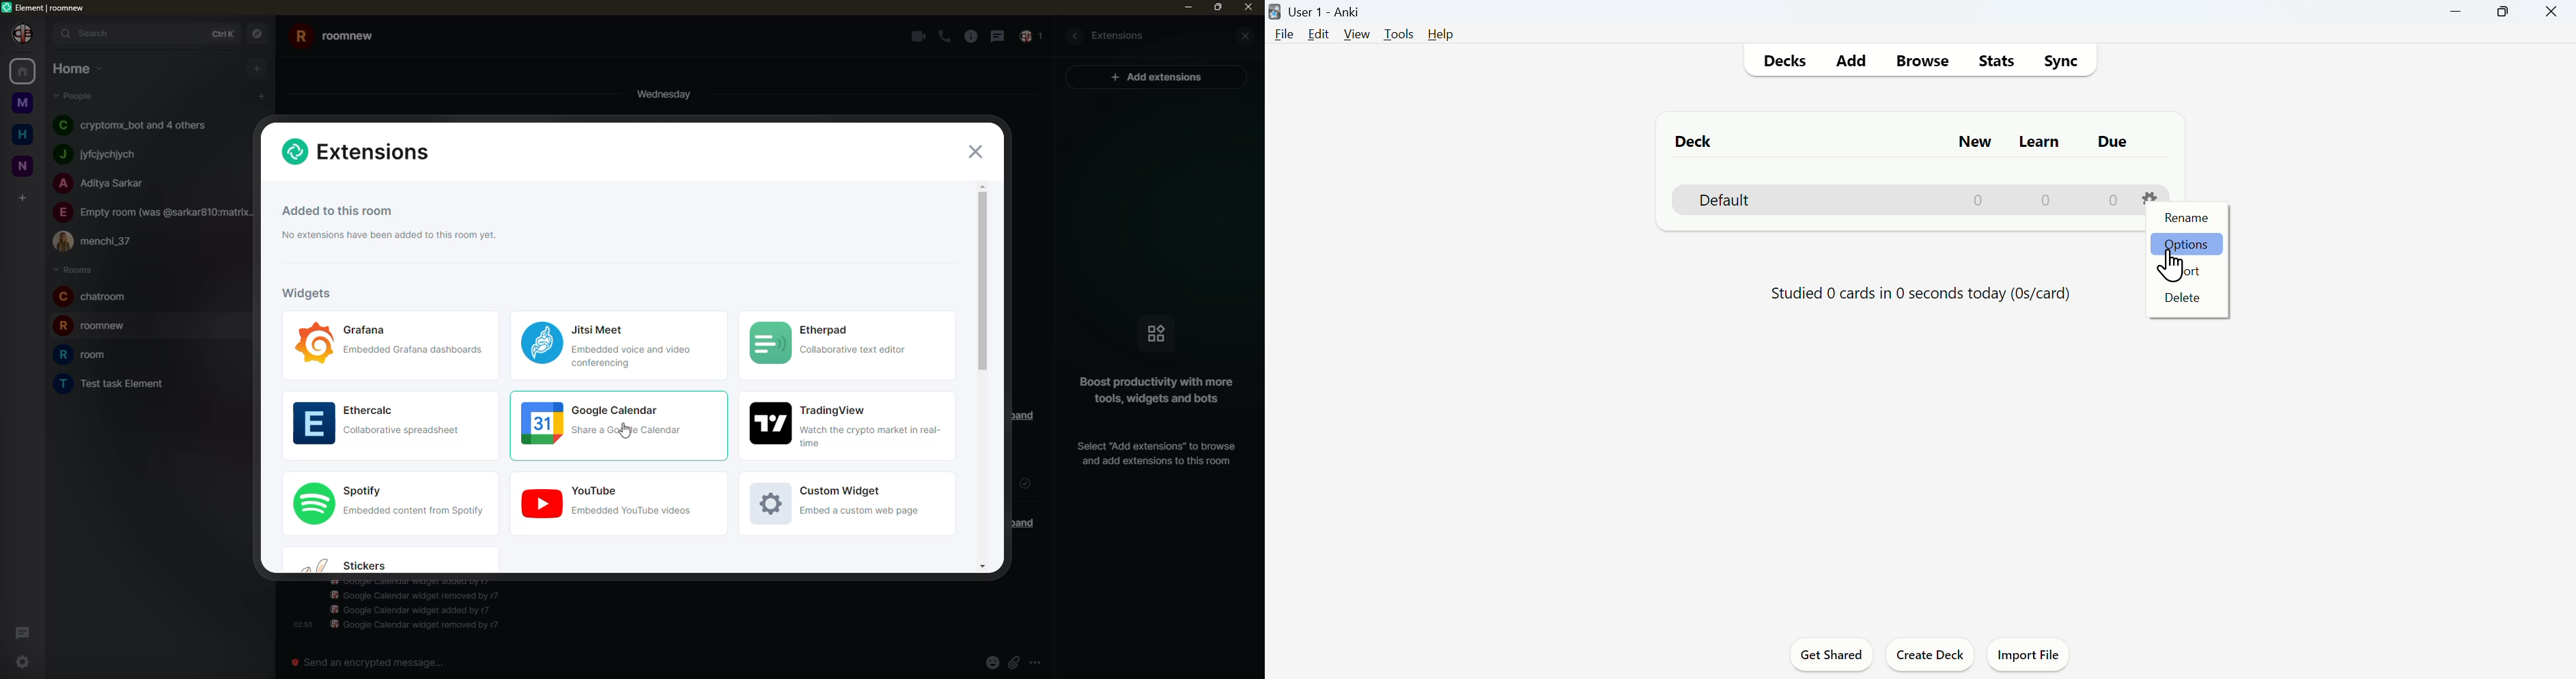  I want to click on info, so click(393, 220).